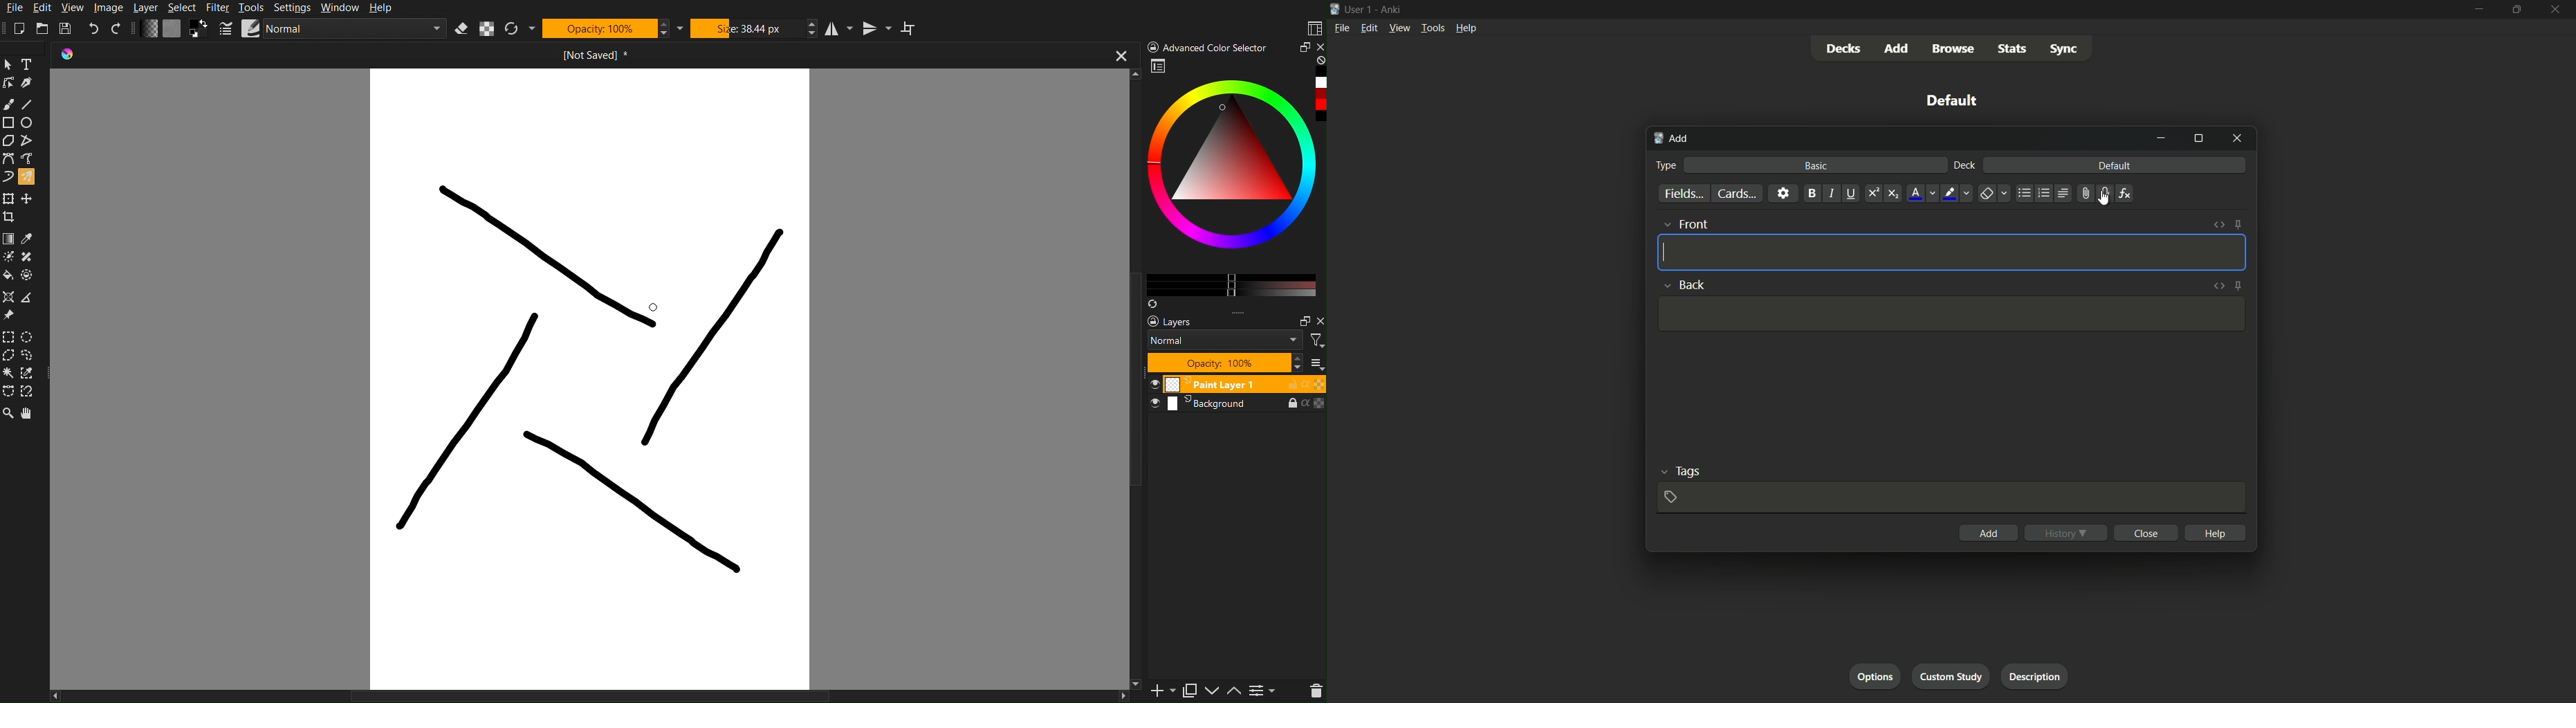  What do you see at coordinates (1368, 28) in the screenshot?
I see `edit menu` at bounding box center [1368, 28].